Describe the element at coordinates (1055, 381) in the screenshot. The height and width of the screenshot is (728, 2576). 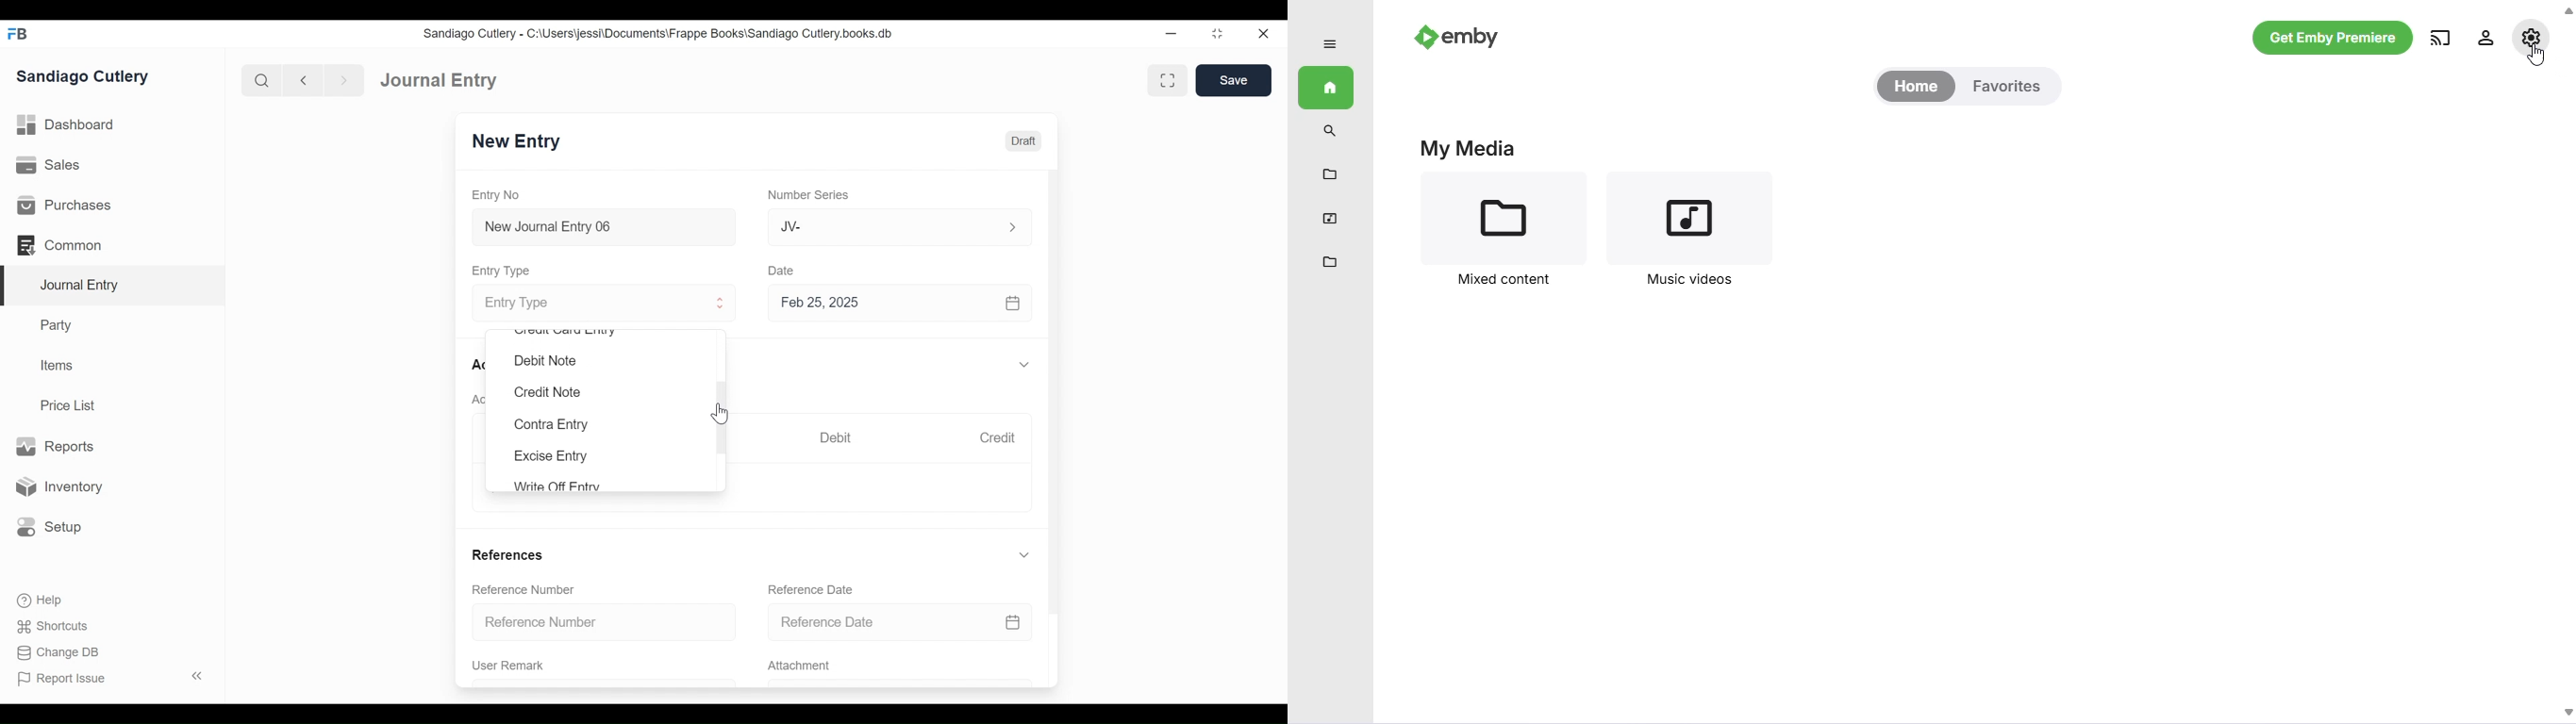
I see `Vertical Scroll bar` at that location.